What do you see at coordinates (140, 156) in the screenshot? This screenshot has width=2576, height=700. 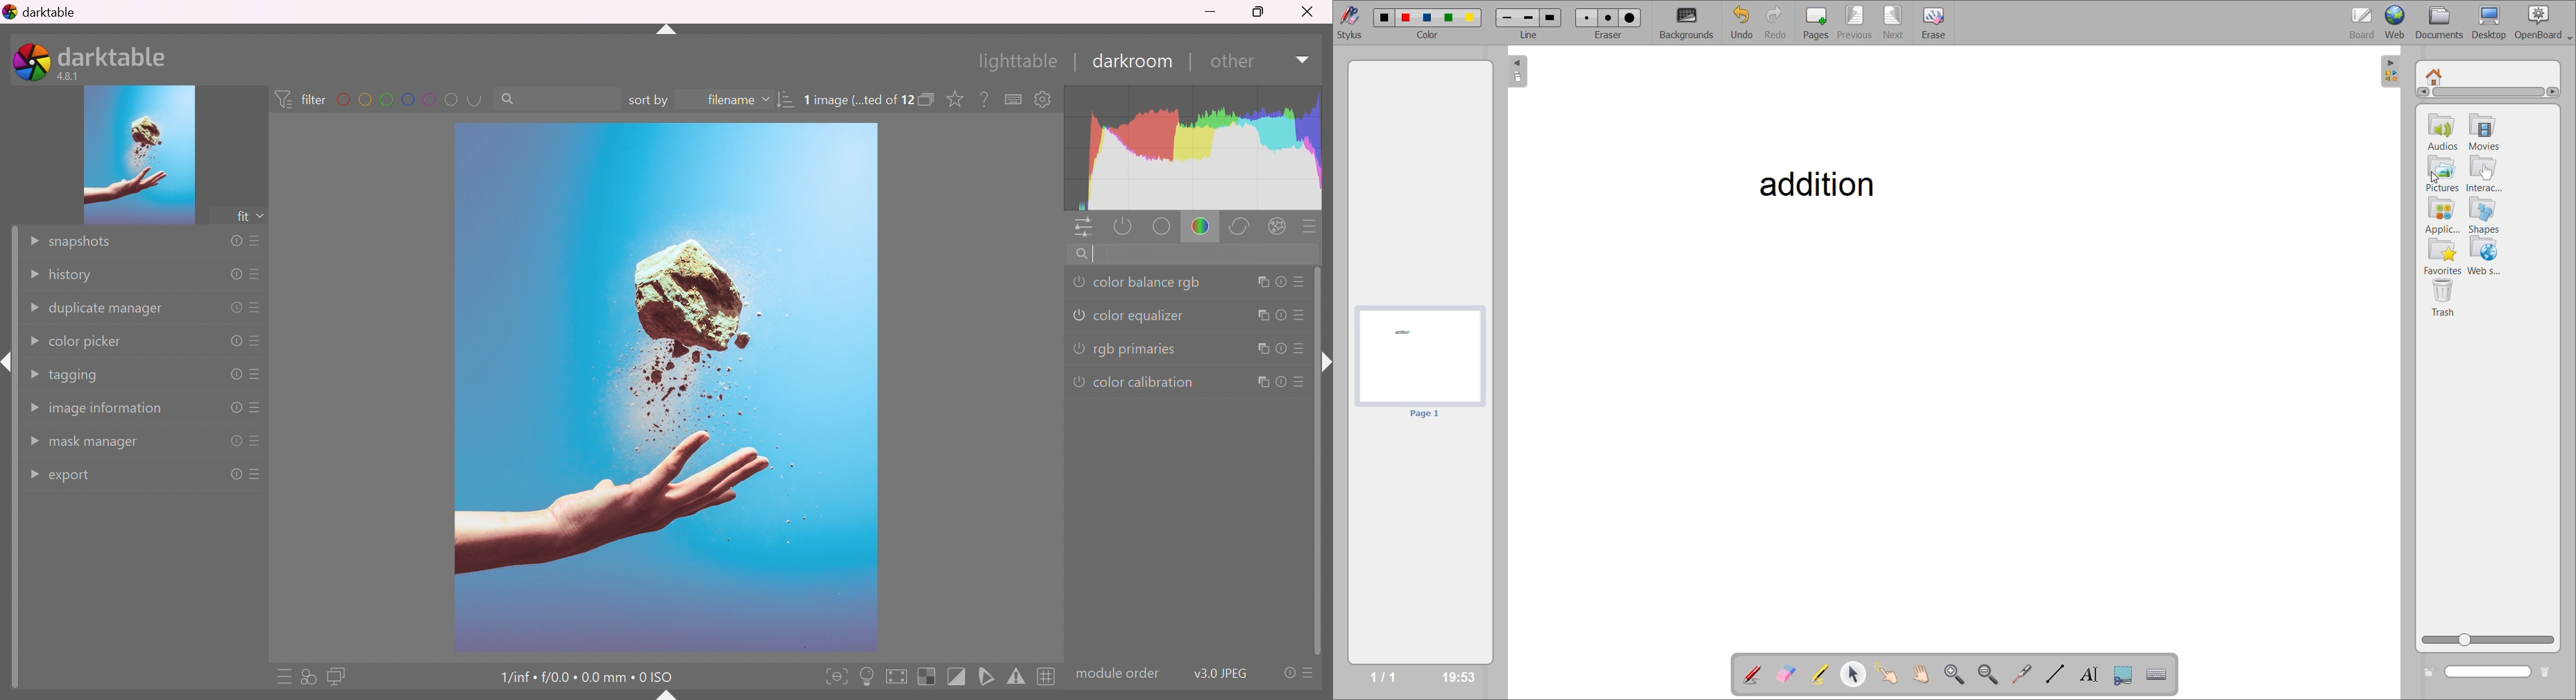 I see `image` at bounding box center [140, 156].